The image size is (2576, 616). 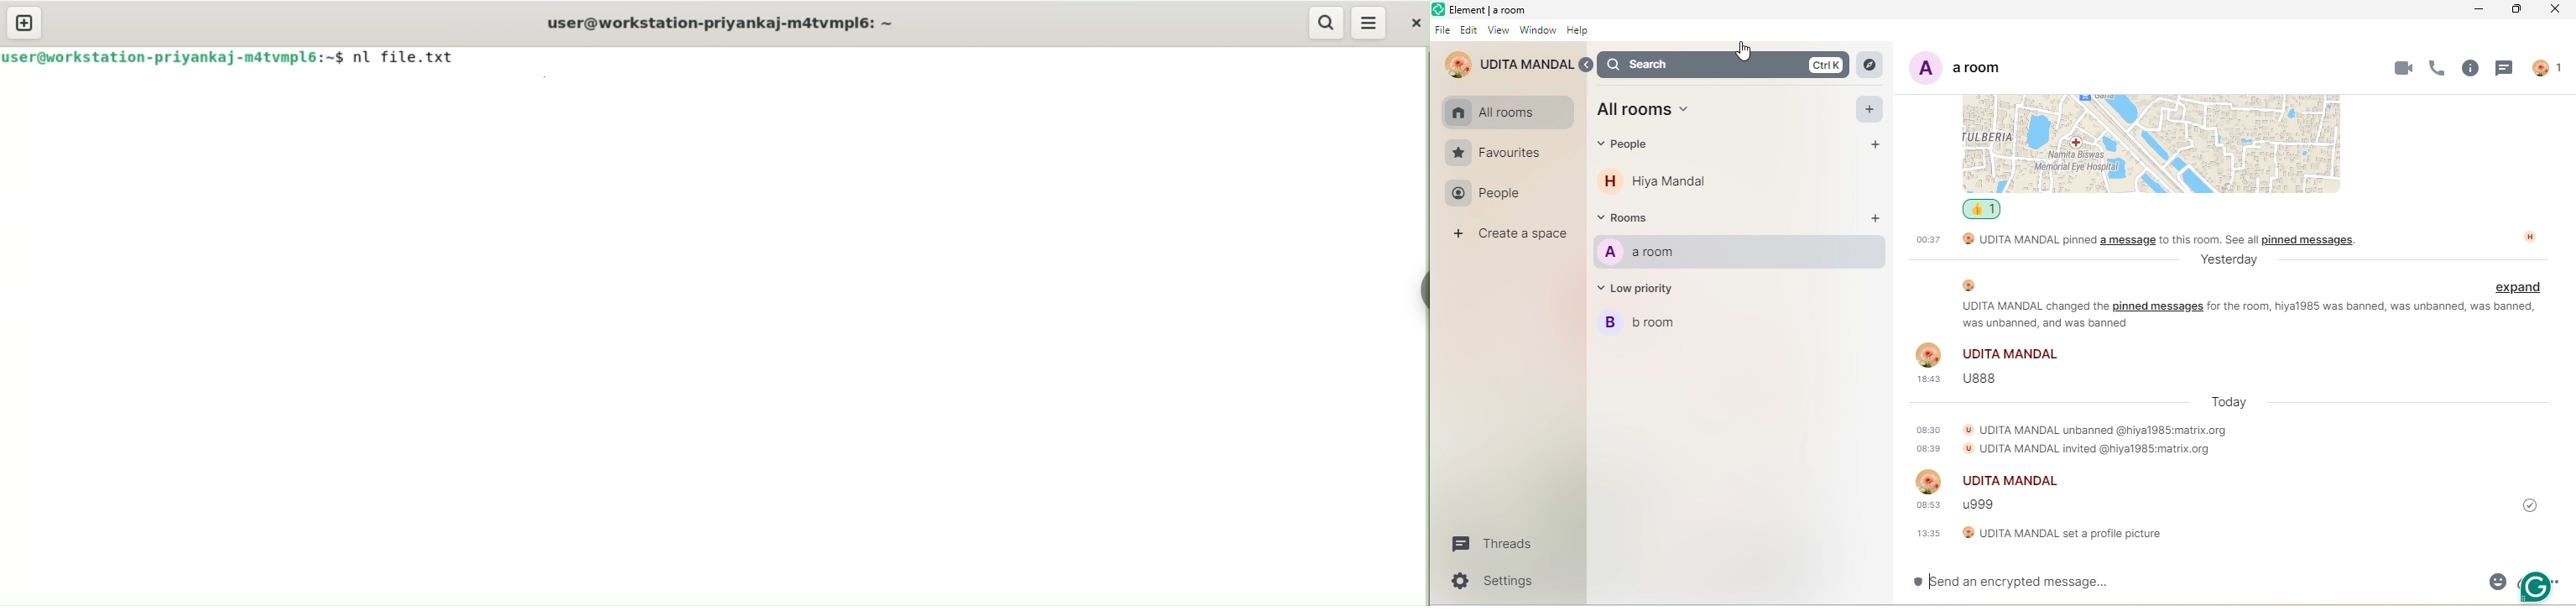 I want to click on  UDITA MANDAL set a profile picture, so click(x=2040, y=535).